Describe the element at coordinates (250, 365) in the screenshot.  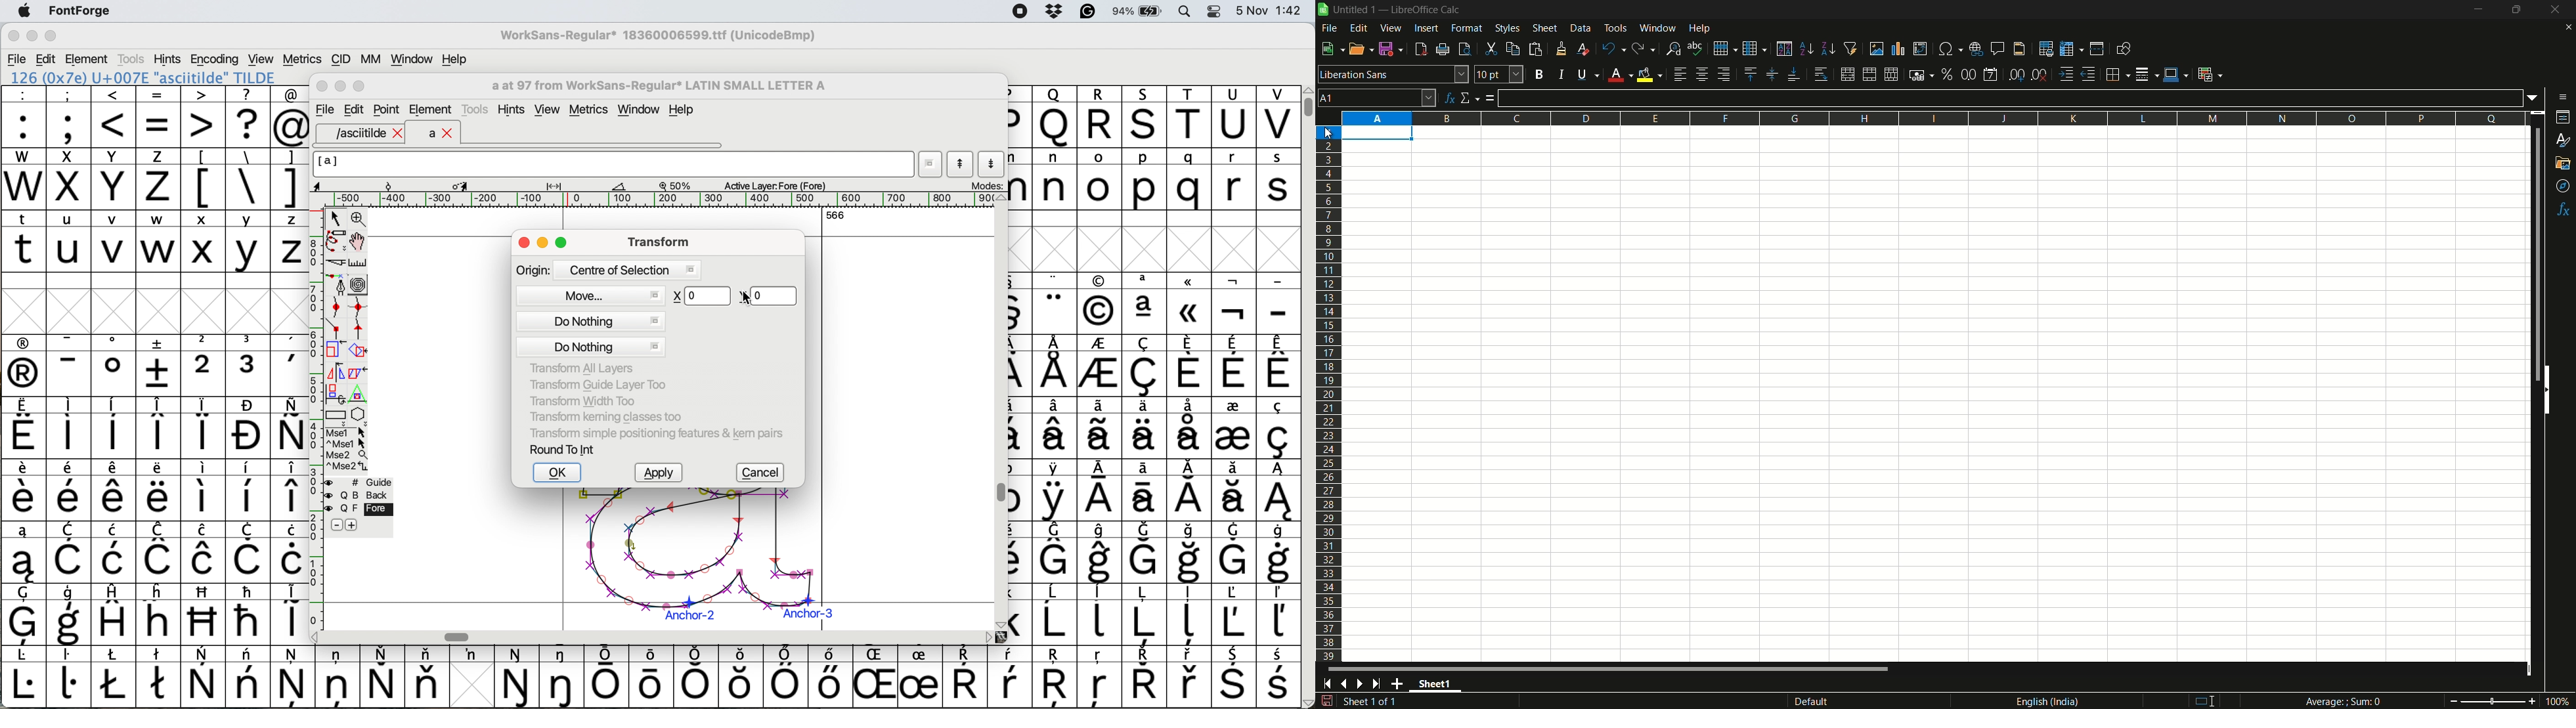
I see `symbol` at that location.